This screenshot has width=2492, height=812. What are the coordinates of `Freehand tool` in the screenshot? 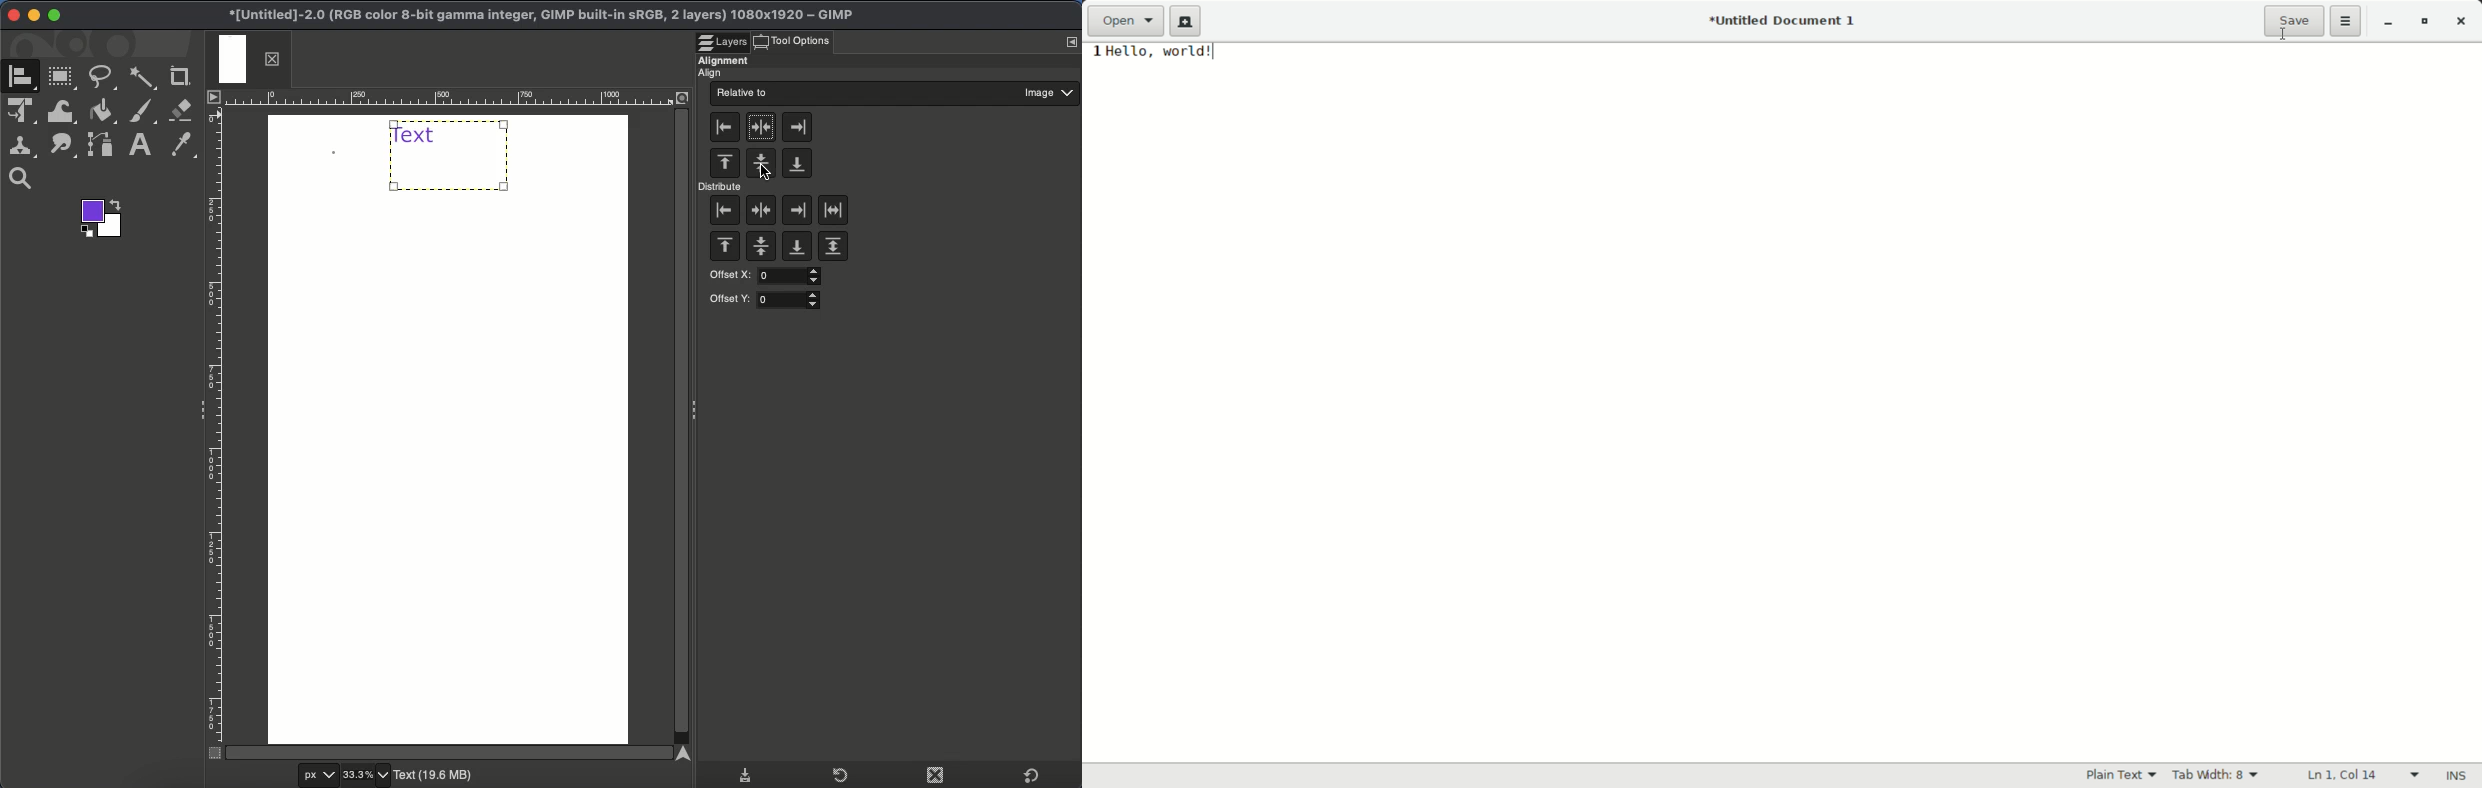 It's located at (104, 79).